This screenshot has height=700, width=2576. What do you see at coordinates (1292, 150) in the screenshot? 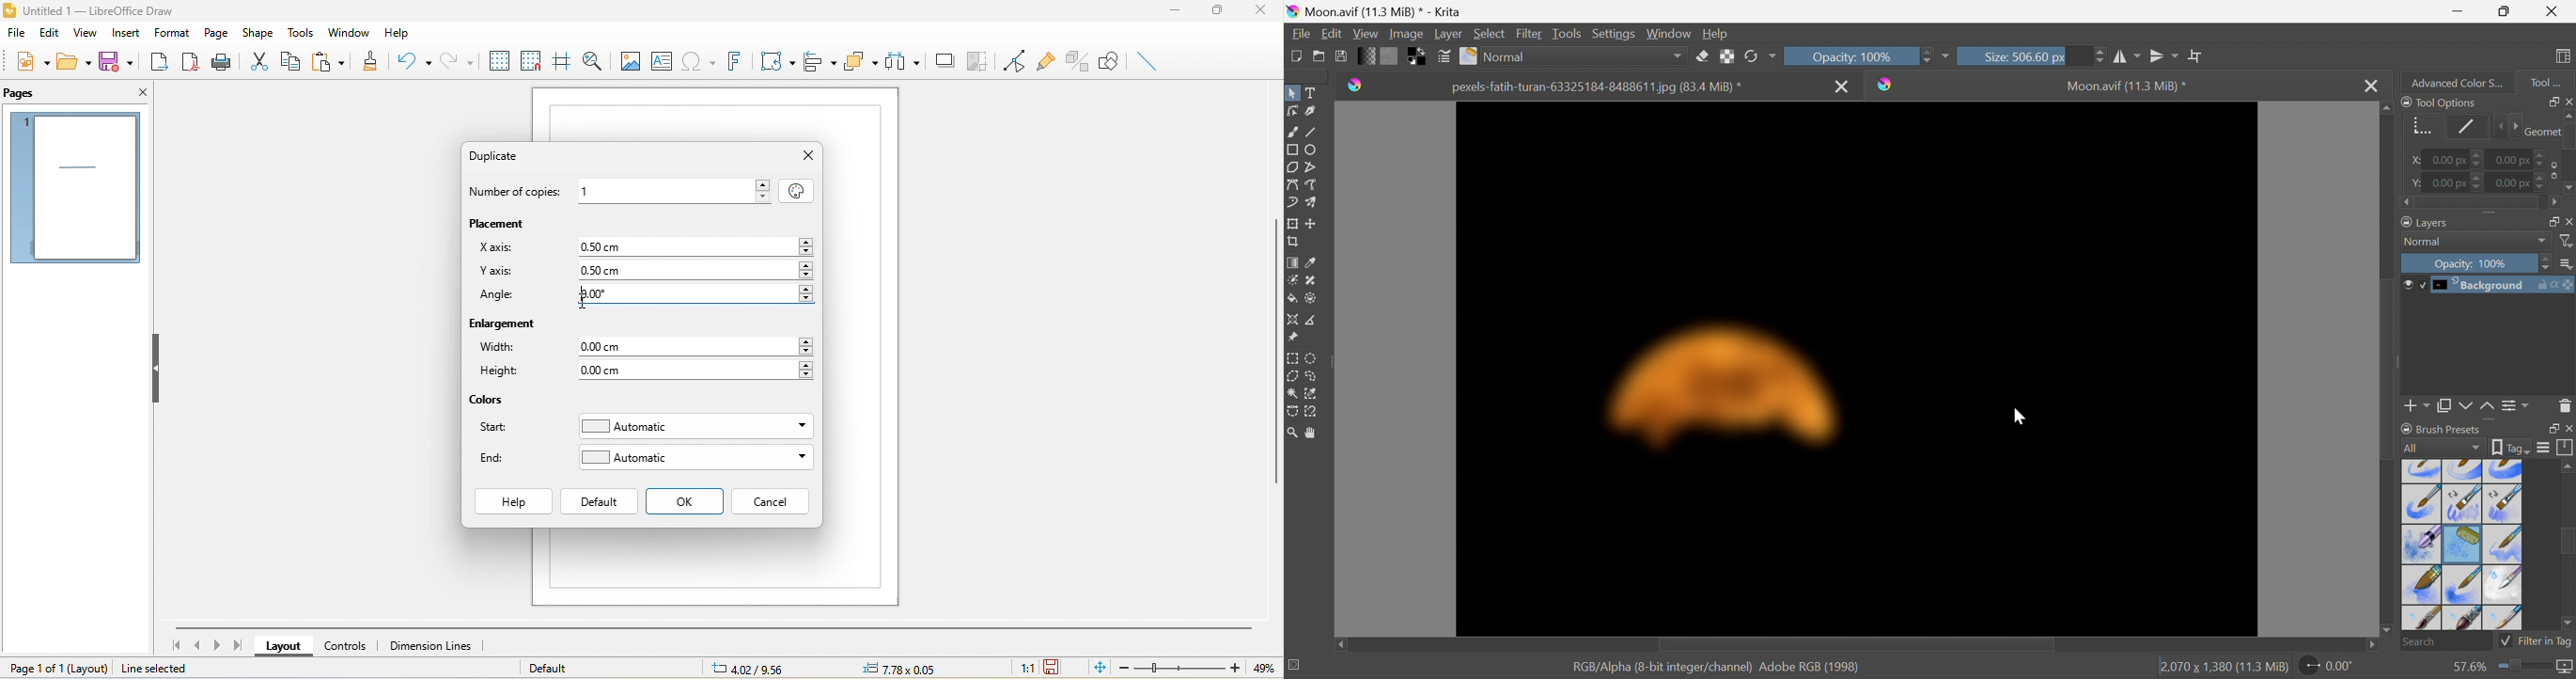
I see `Rectangle tool` at bounding box center [1292, 150].